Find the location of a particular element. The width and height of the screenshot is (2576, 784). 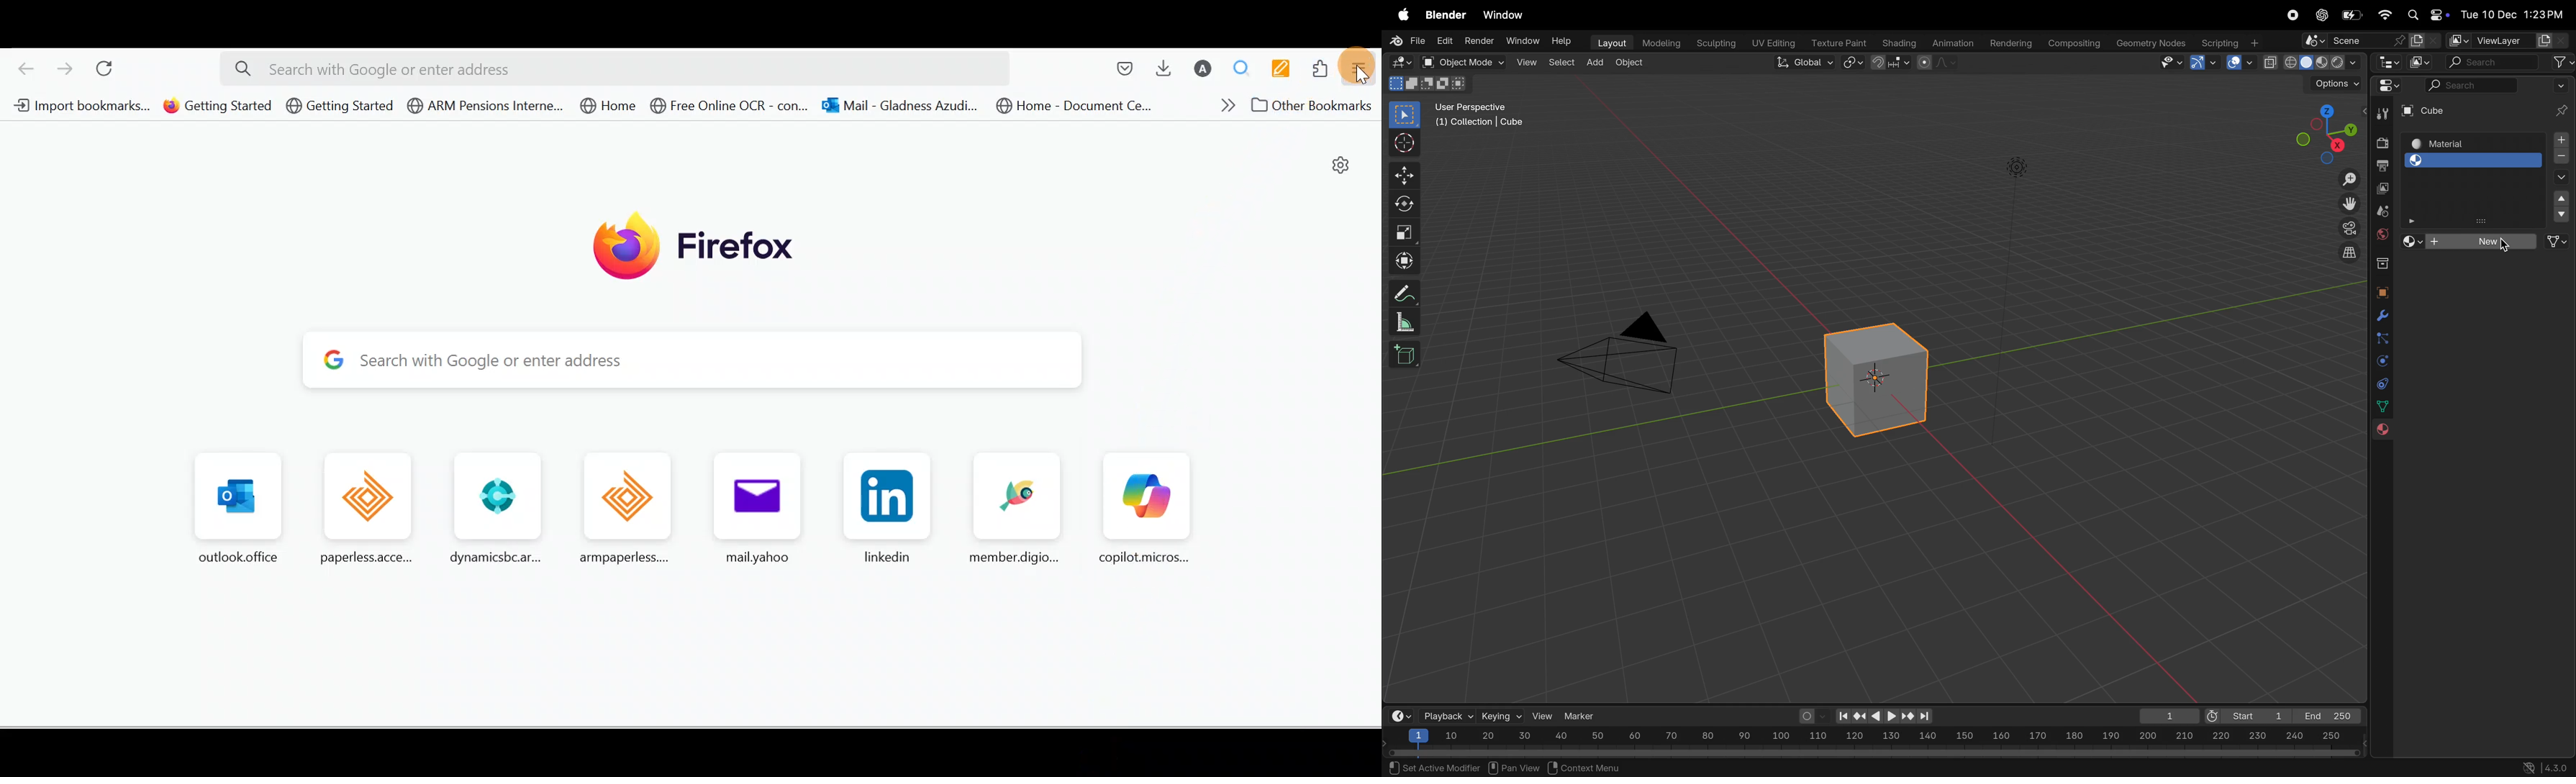

linkedin is located at coordinates (884, 513).